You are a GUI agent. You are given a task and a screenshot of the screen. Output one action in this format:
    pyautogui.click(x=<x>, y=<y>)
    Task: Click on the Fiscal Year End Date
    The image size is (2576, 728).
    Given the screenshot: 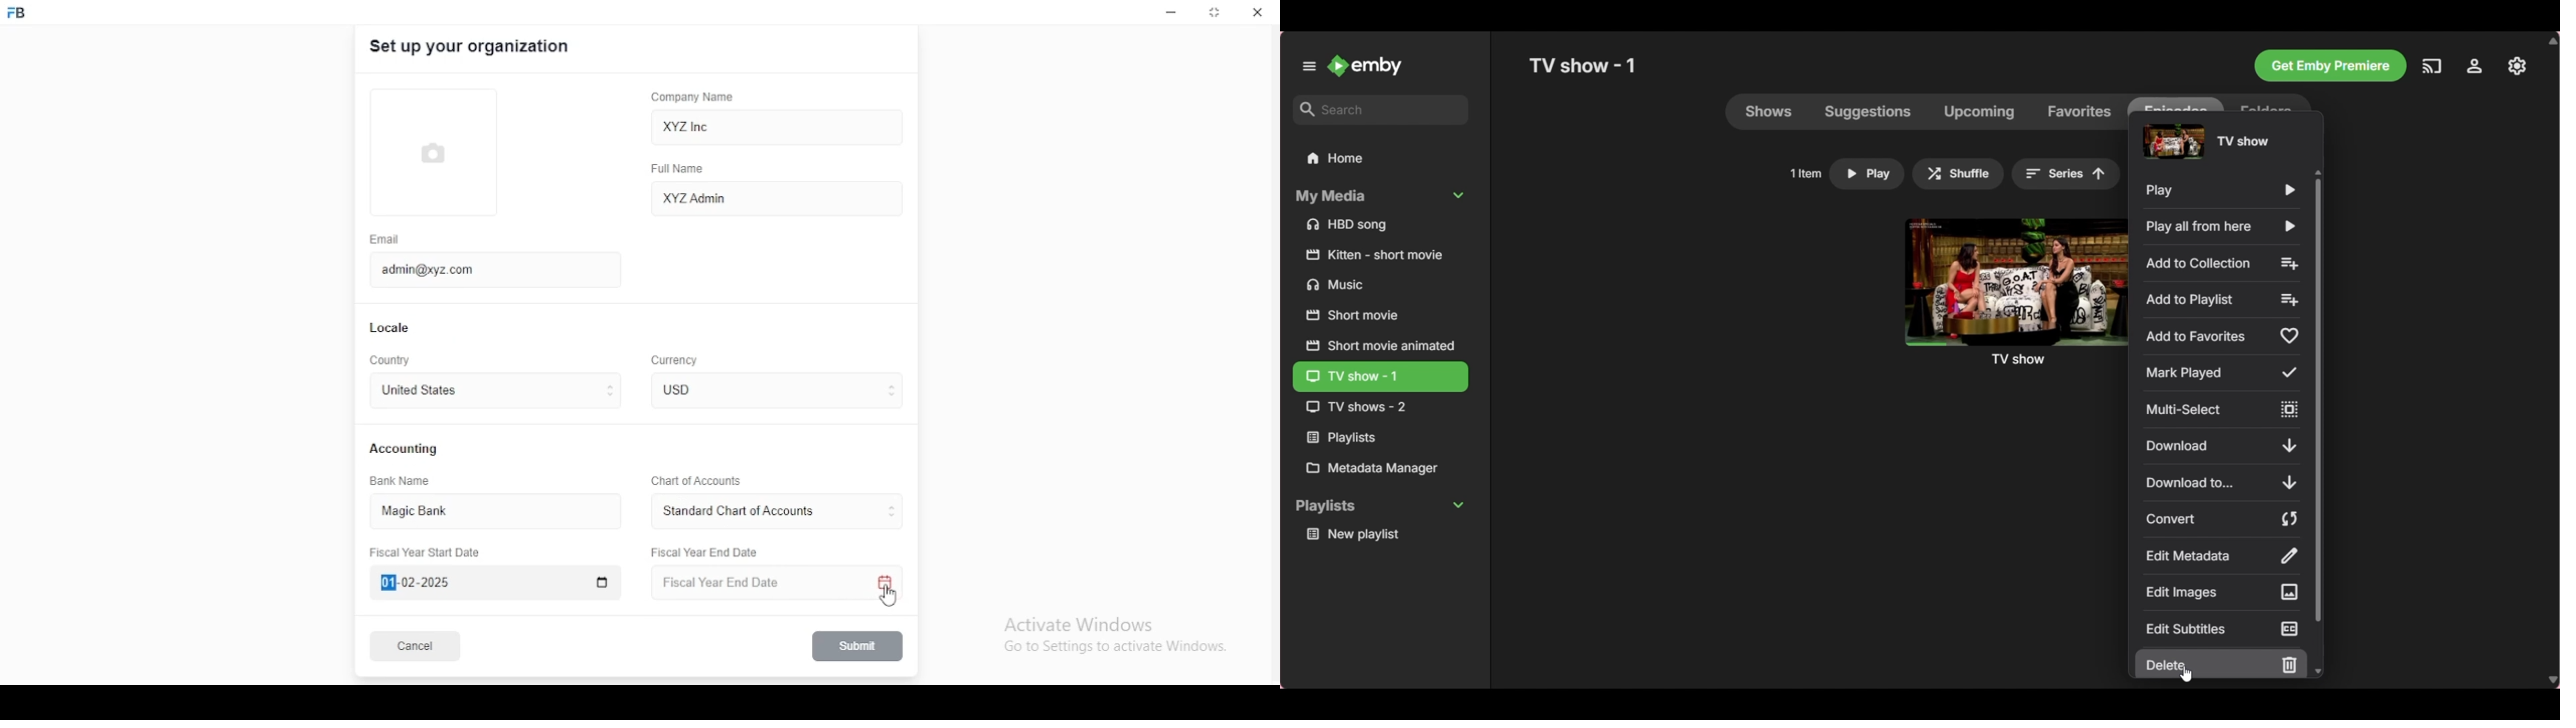 What is the action you would take?
    pyautogui.click(x=771, y=583)
    